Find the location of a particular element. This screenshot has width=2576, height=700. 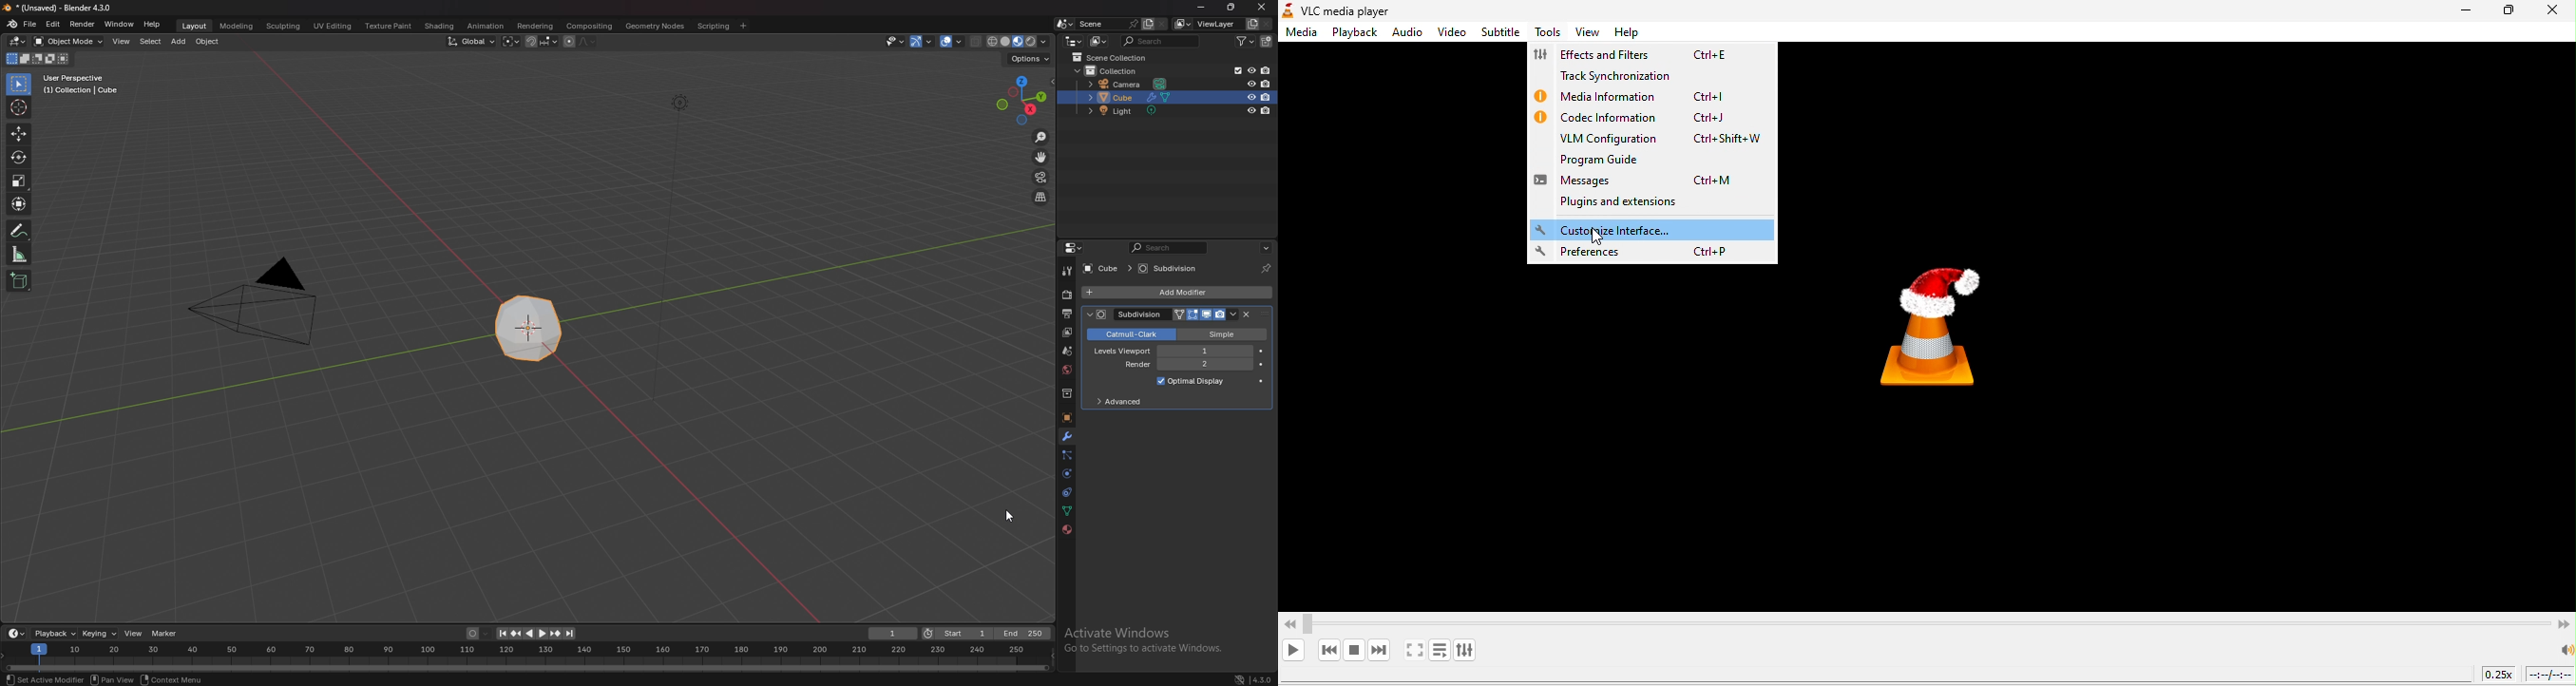

texture paint is located at coordinates (389, 26).